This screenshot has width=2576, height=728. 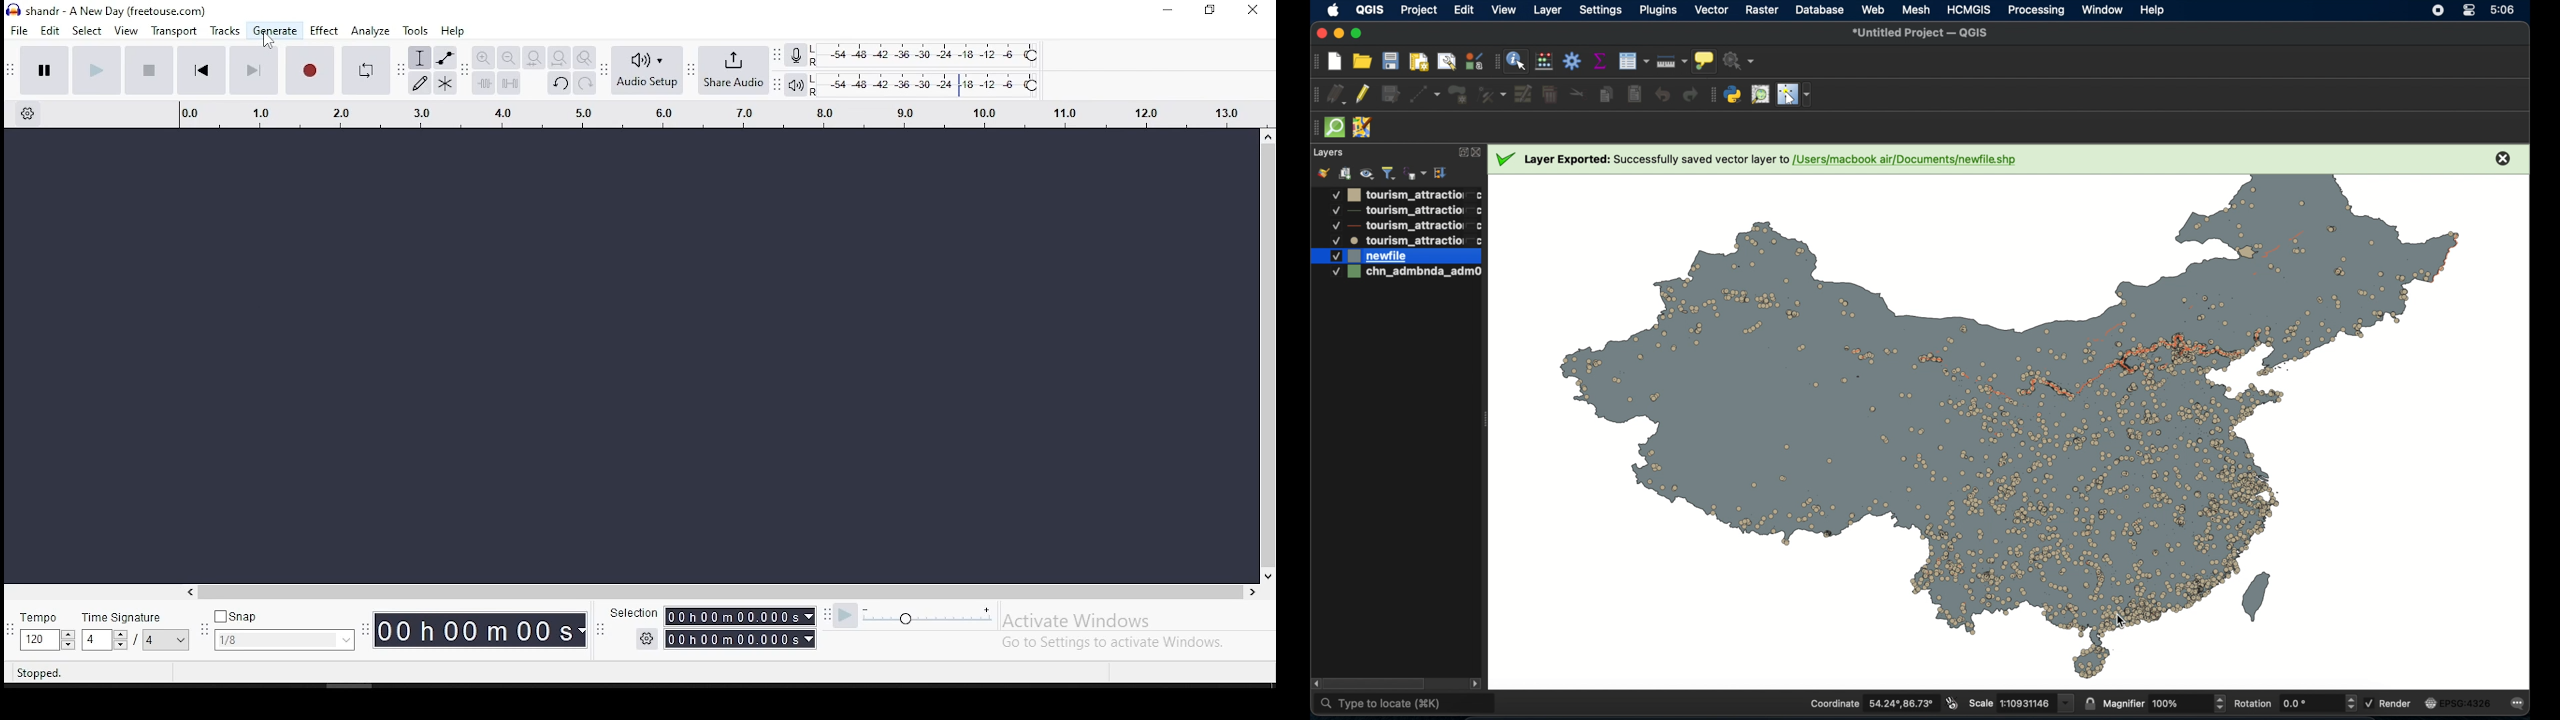 I want to click on play, so click(x=96, y=69).